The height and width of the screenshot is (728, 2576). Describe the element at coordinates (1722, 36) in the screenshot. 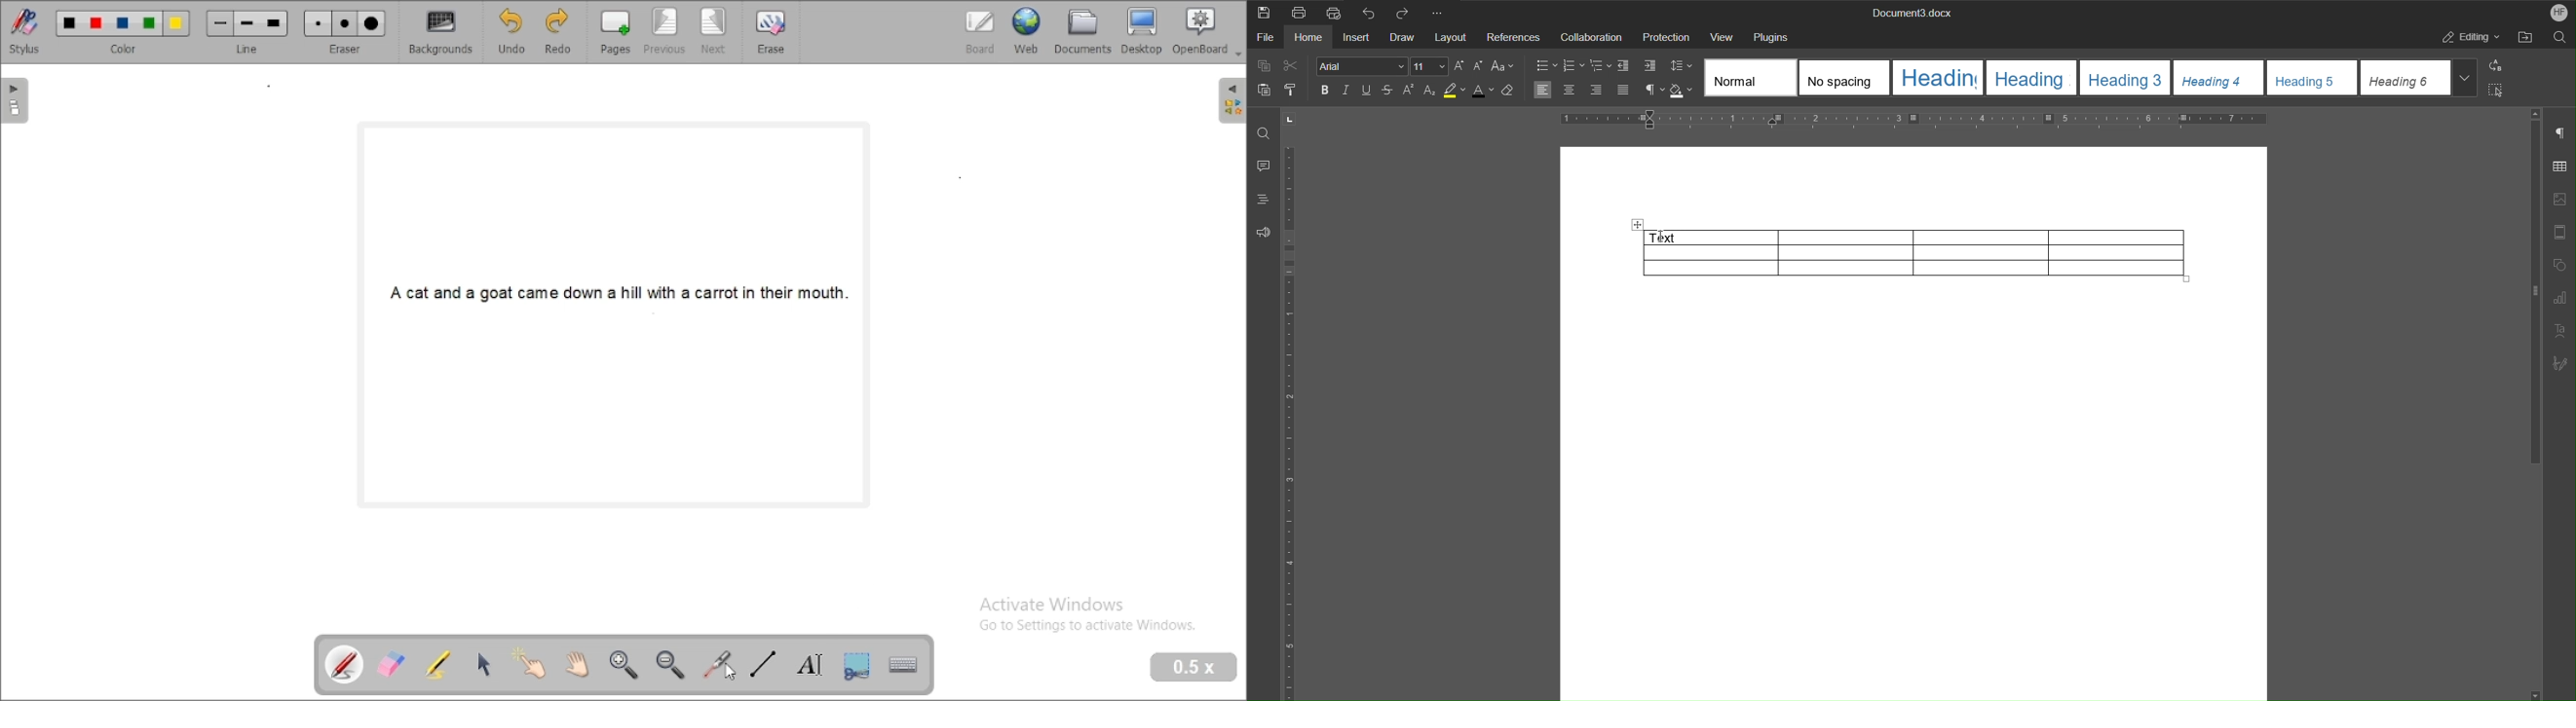

I see `View` at that location.